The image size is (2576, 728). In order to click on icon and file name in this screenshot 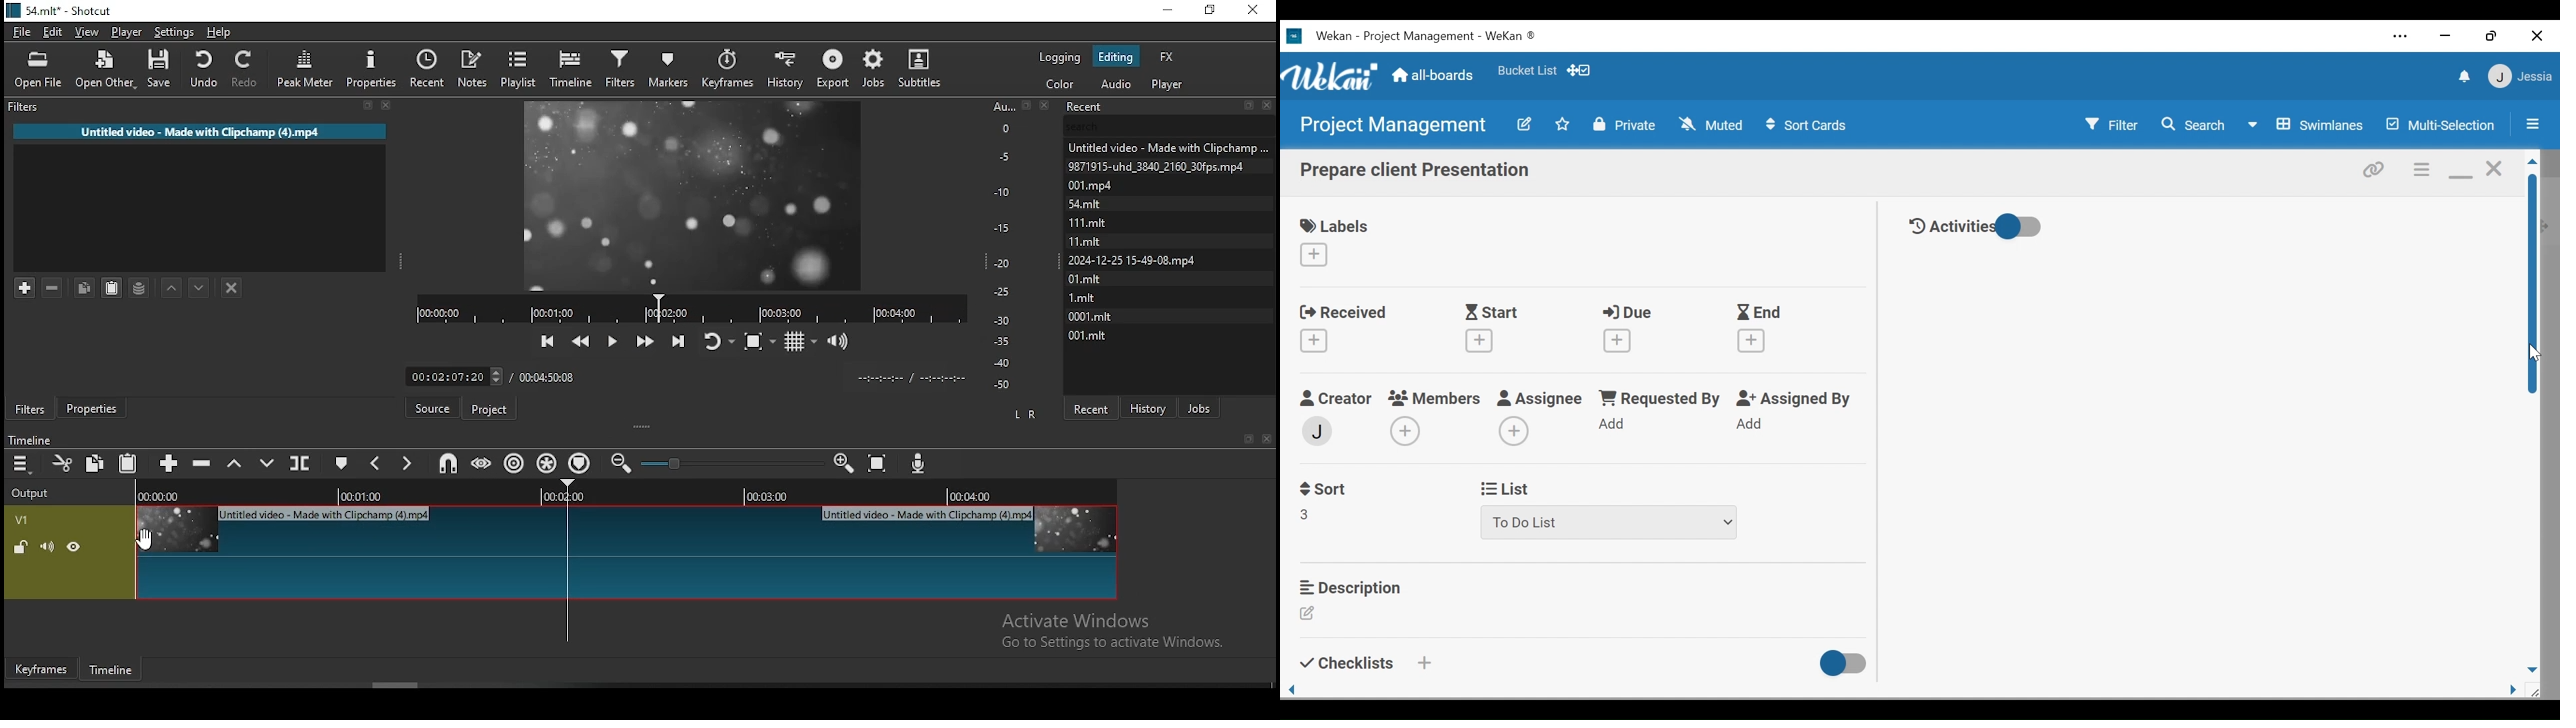, I will do `click(63, 11)`.